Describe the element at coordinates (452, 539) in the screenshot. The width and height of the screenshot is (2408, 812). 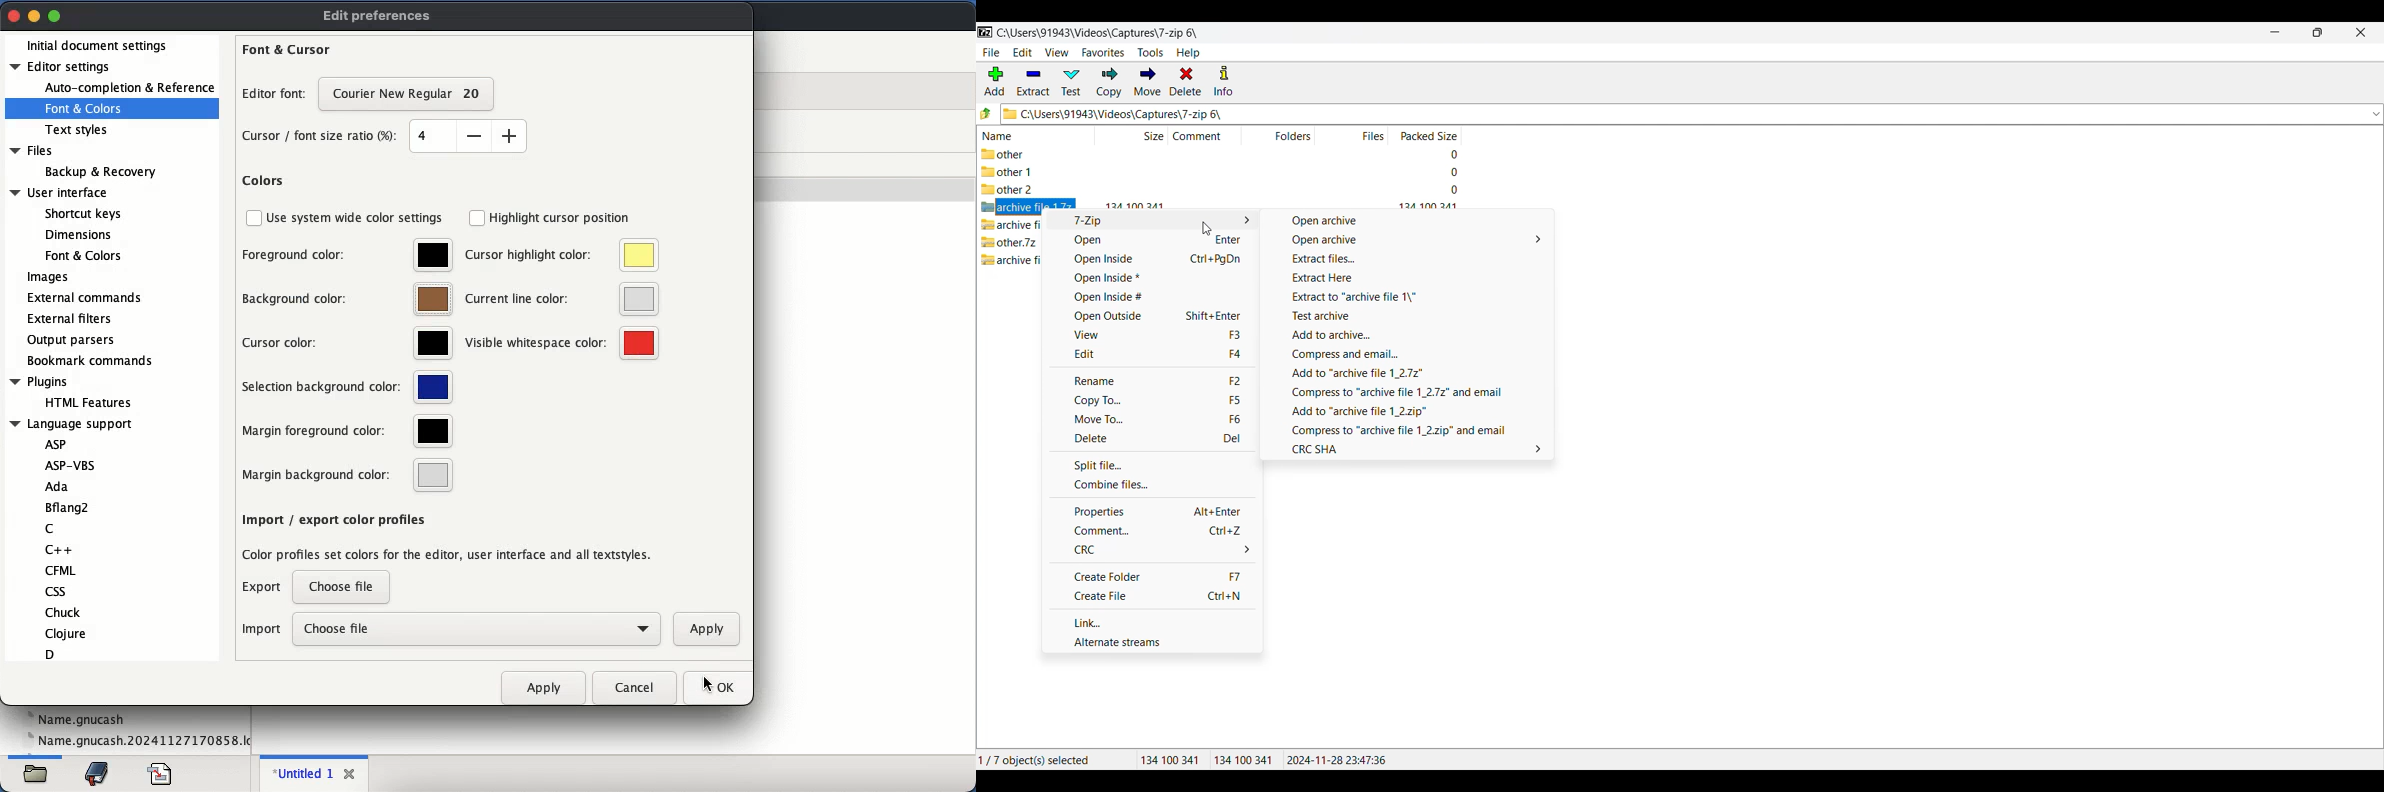
I see `import export color profile` at that location.